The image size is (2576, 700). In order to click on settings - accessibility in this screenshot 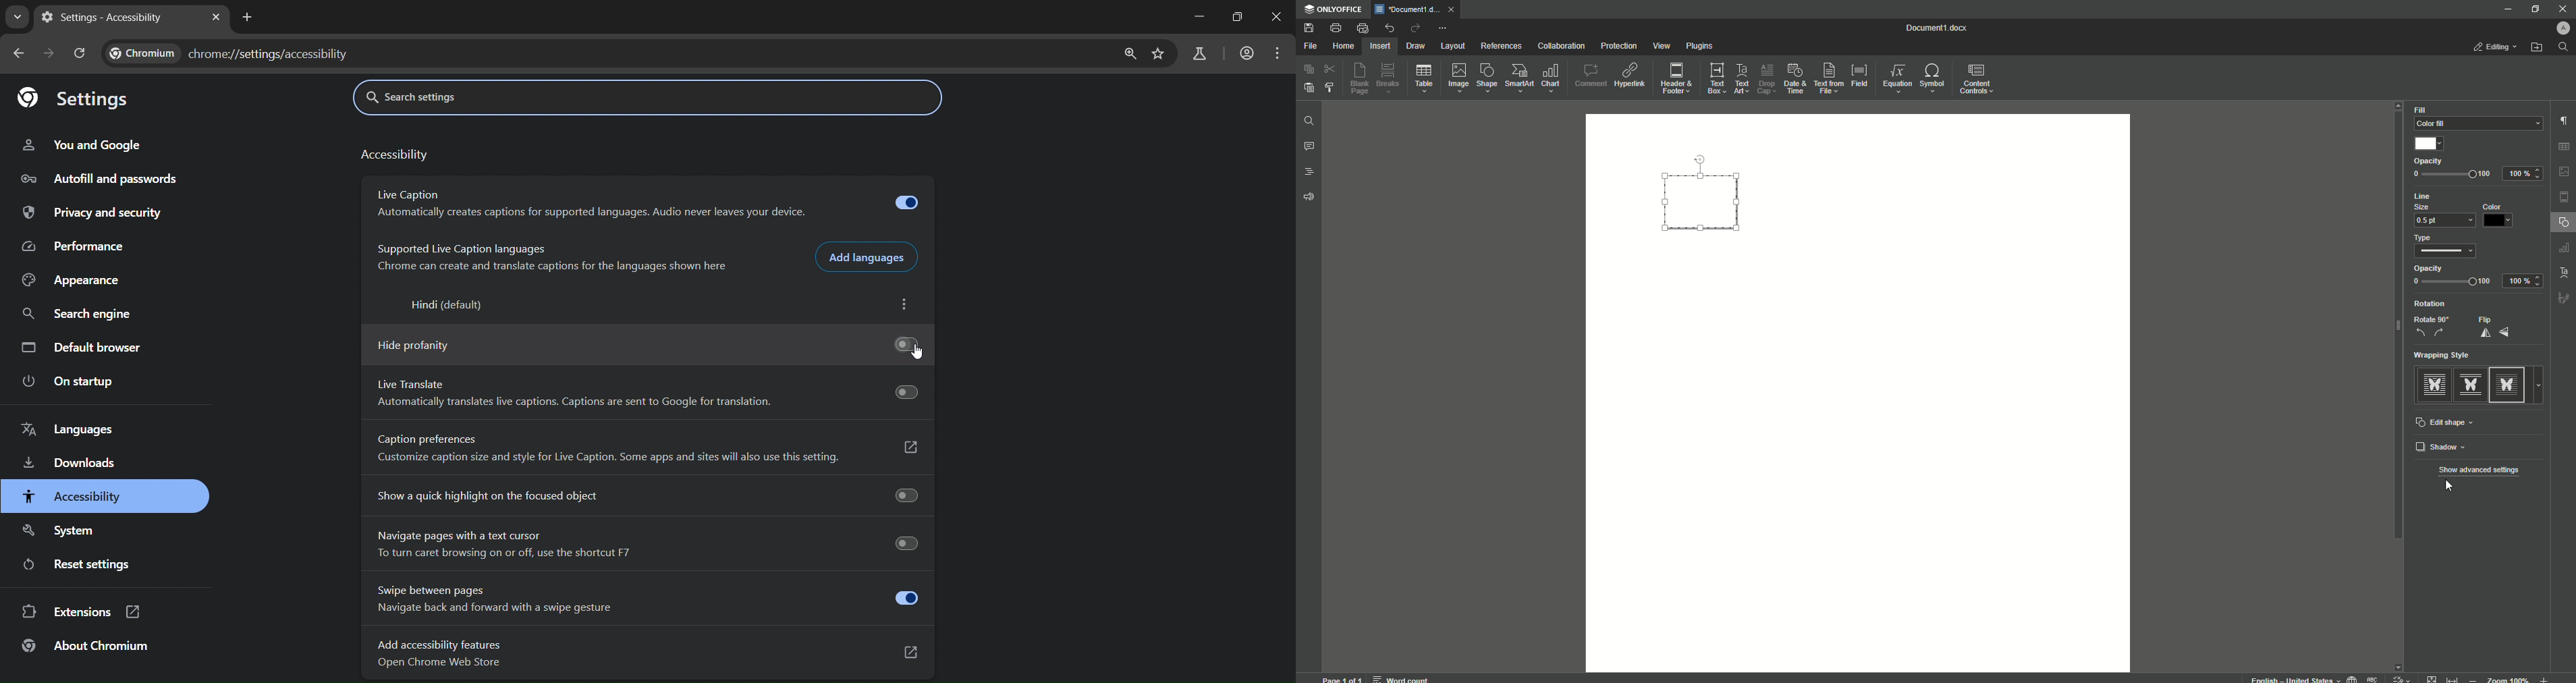, I will do `click(110, 20)`.